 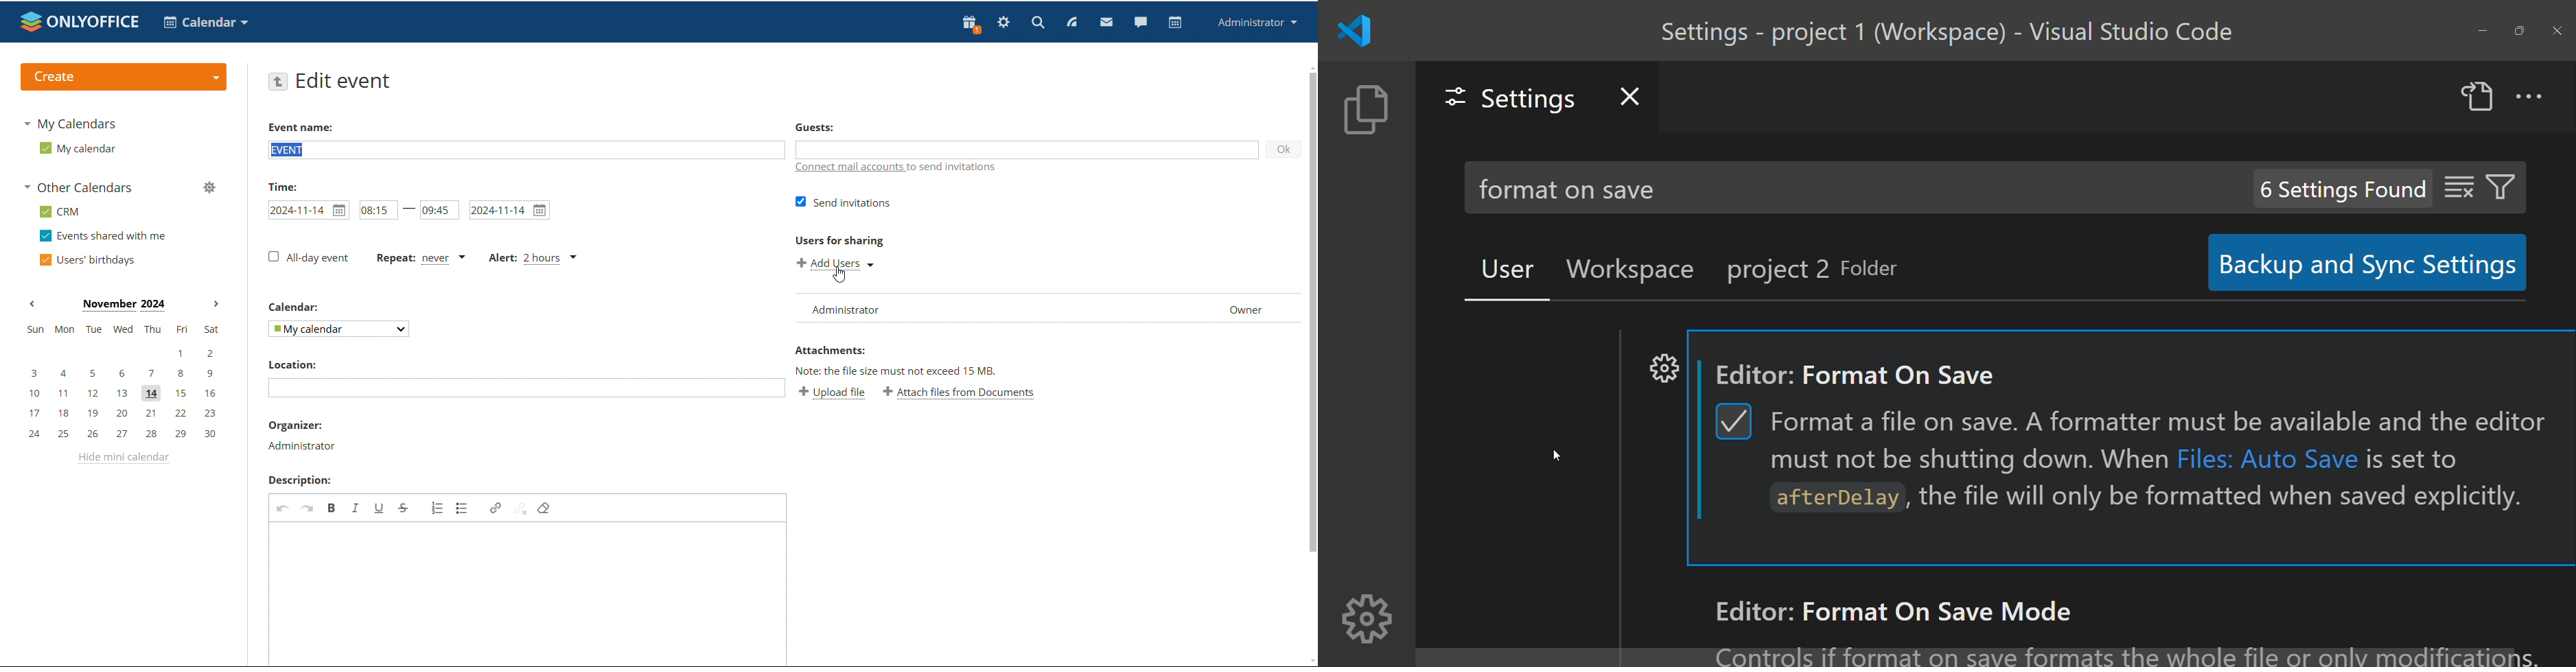 What do you see at coordinates (2558, 37) in the screenshot?
I see `close` at bounding box center [2558, 37].